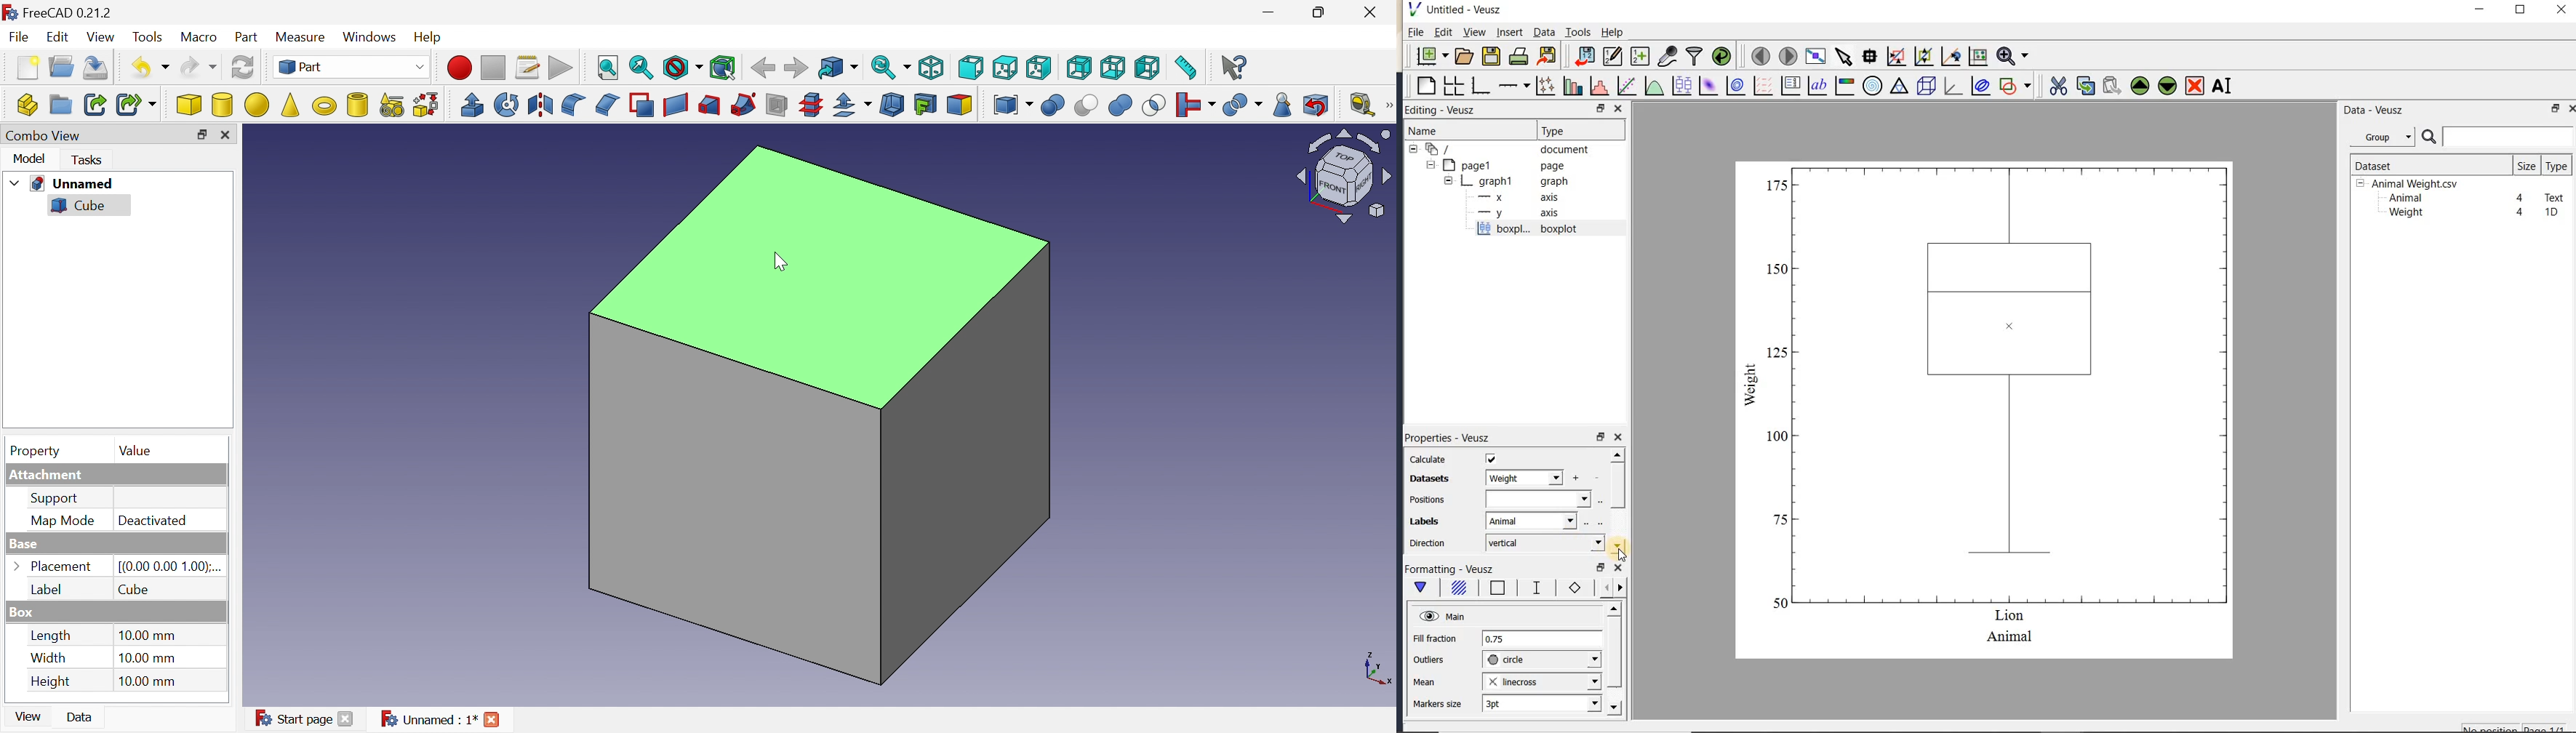  Describe the element at coordinates (1268, 12) in the screenshot. I see `Minimize` at that location.